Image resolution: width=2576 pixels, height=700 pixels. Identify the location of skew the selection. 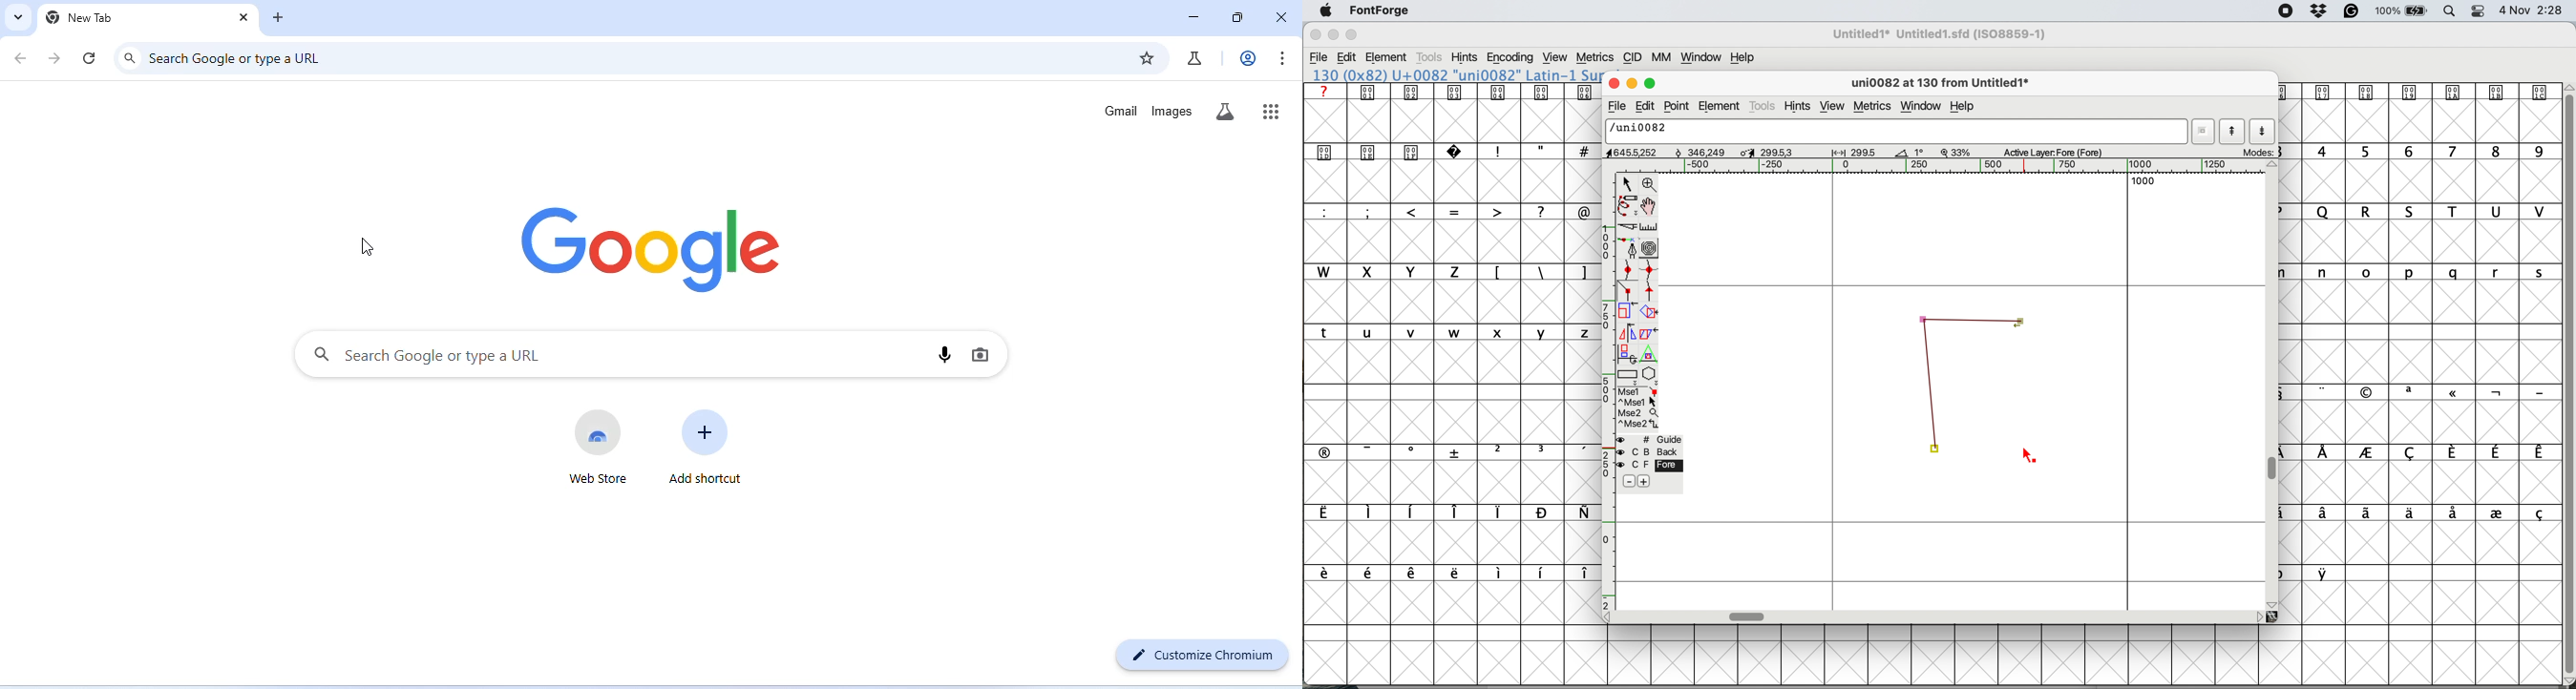
(1647, 332).